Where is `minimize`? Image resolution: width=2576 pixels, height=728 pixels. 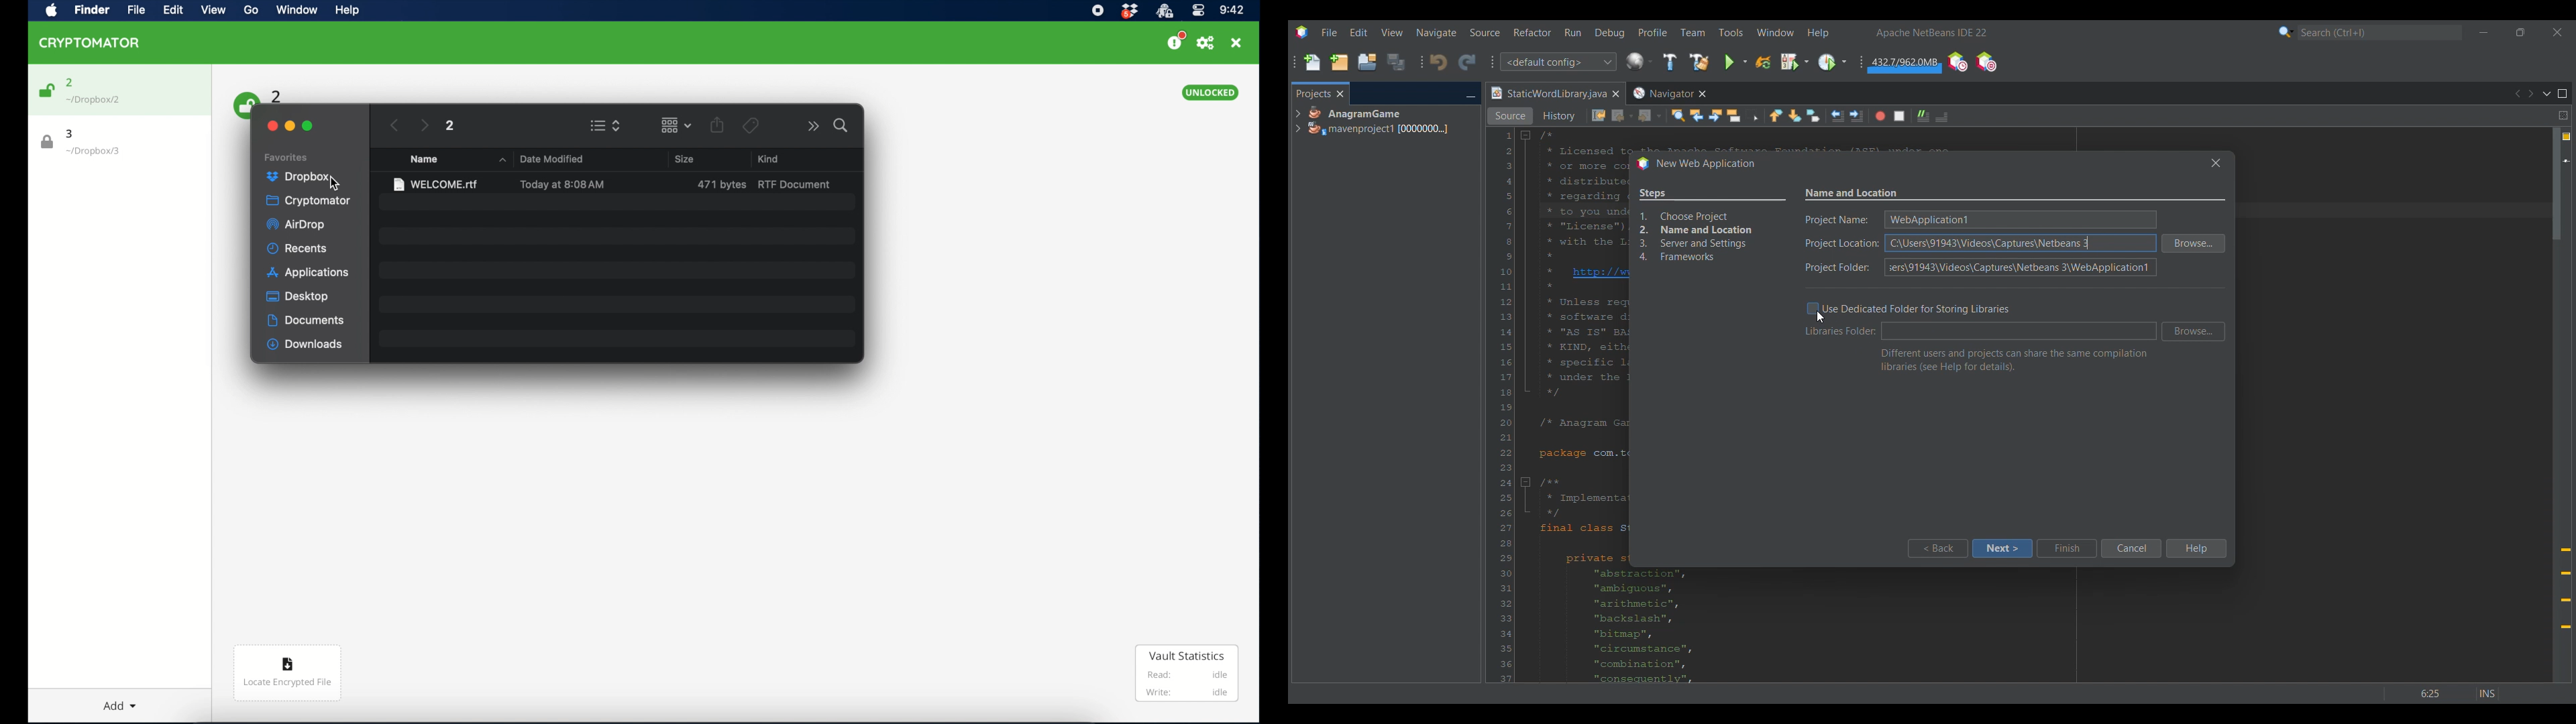
minimize is located at coordinates (290, 126).